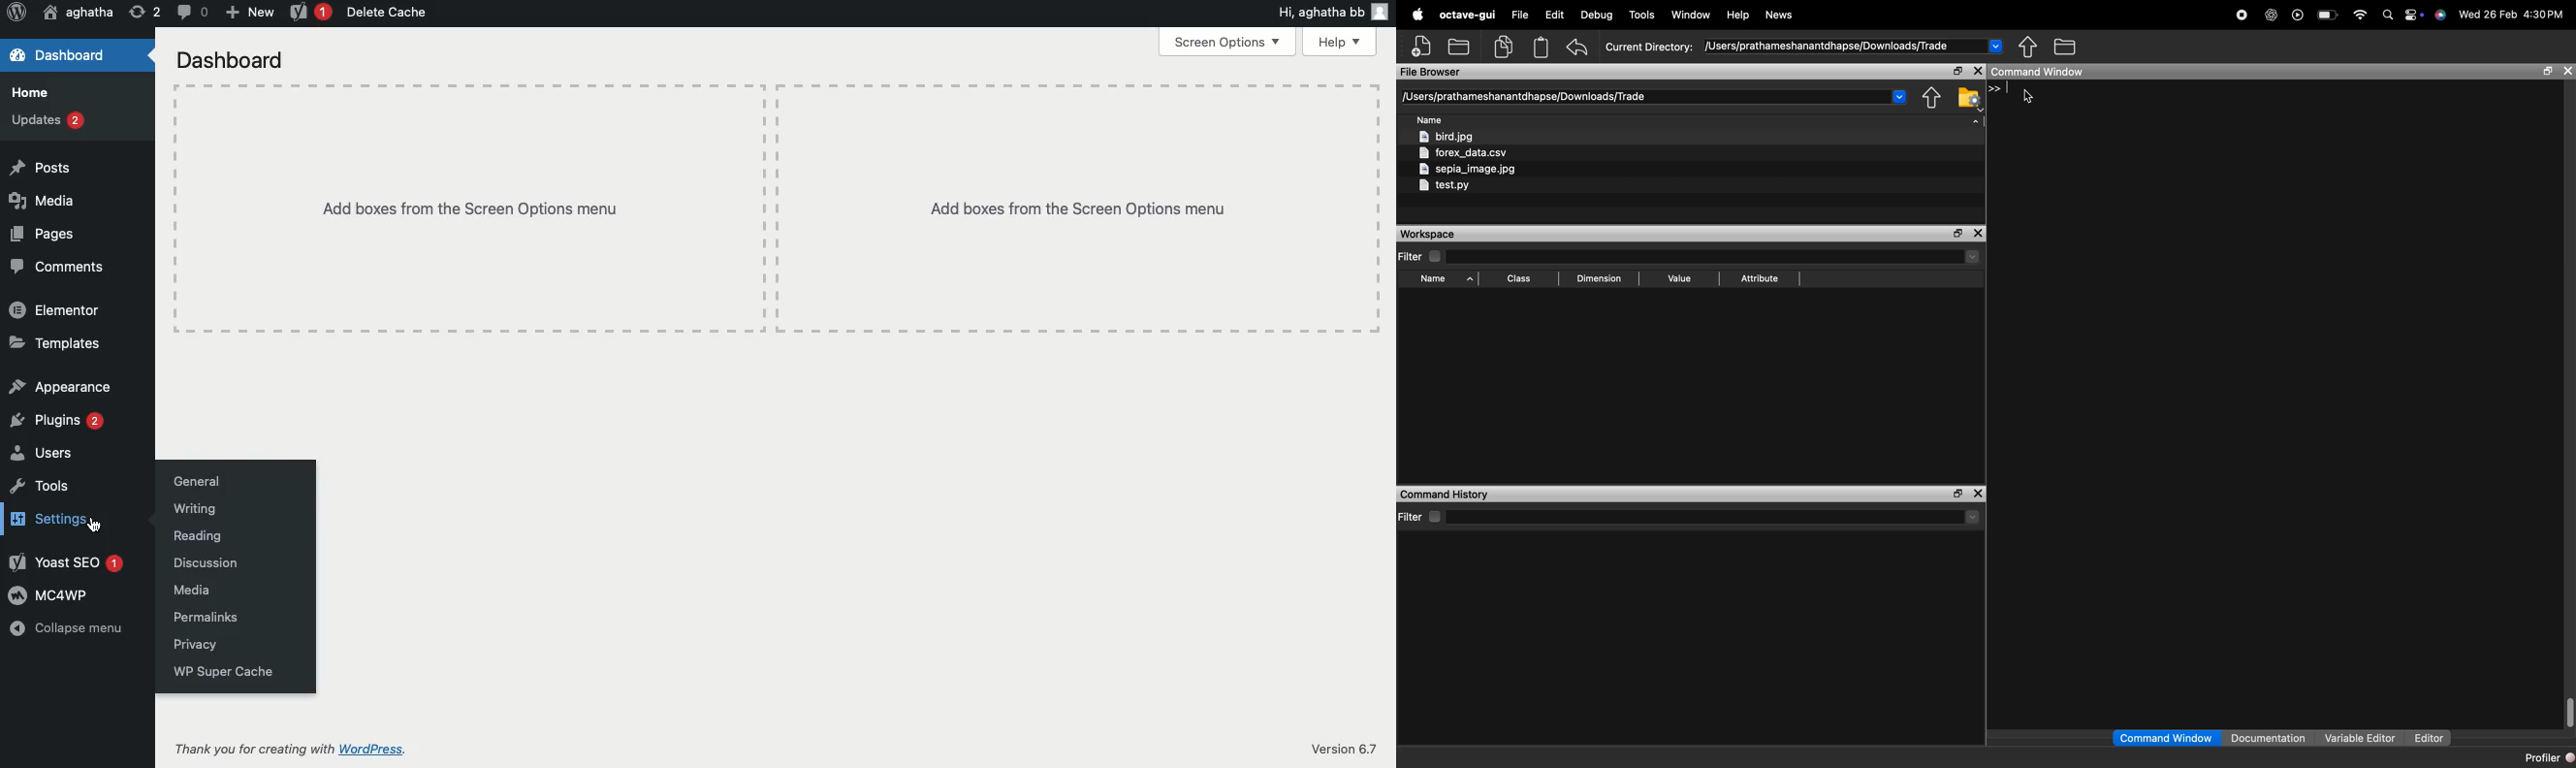 The image size is (2576, 784). Describe the element at coordinates (1978, 494) in the screenshot. I see `close` at that location.